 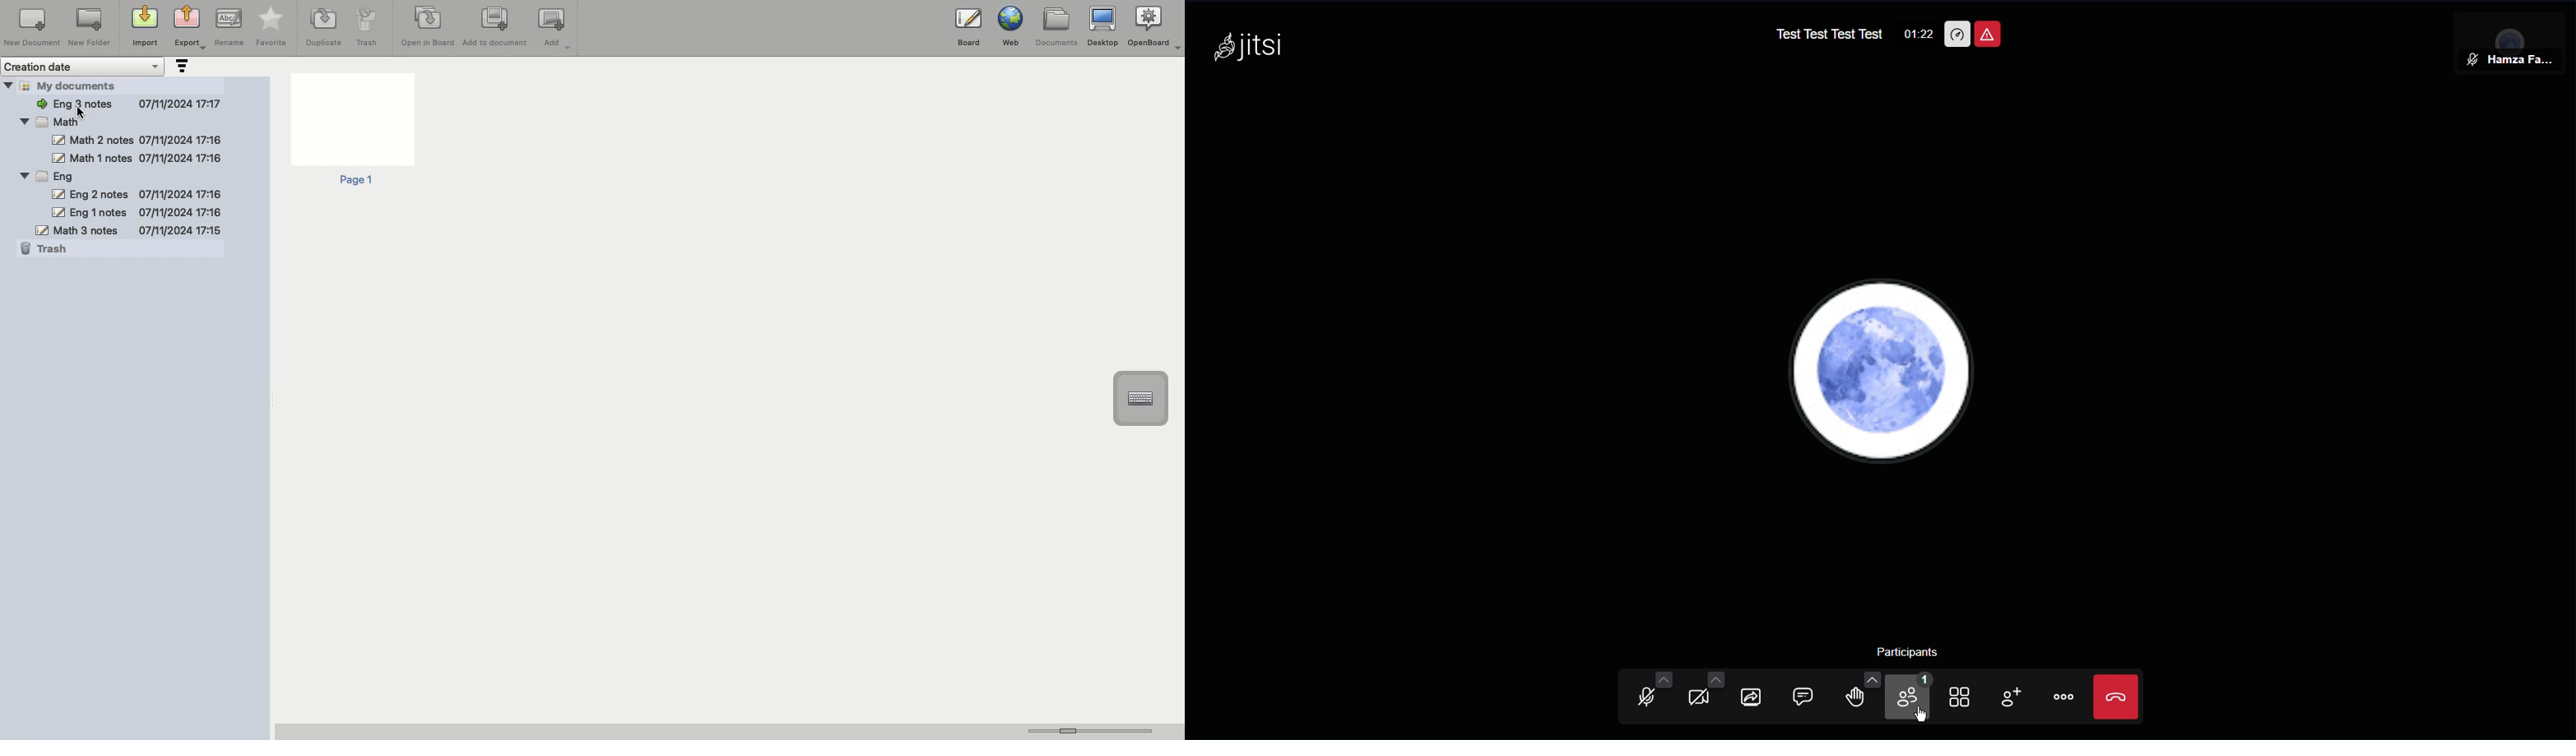 What do you see at coordinates (1810, 696) in the screenshot?
I see `Chat` at bounding box center [1810, 696].